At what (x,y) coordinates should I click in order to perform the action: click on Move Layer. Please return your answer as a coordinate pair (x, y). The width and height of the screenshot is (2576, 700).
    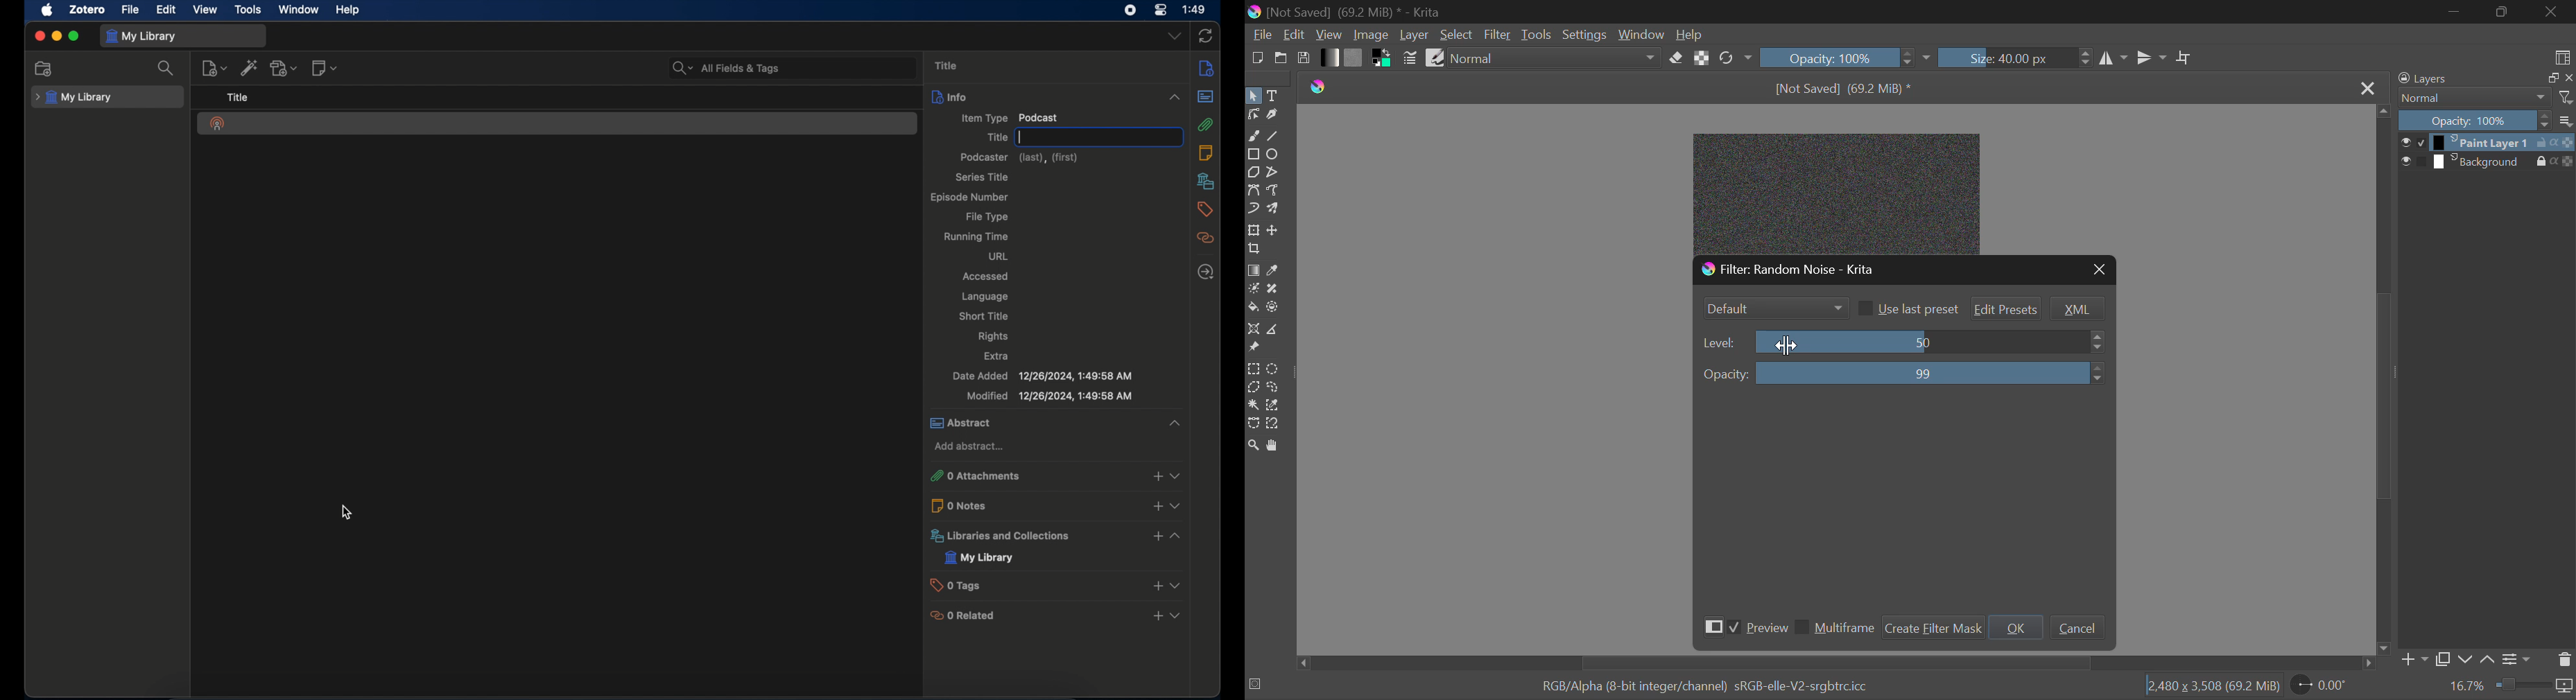
    Looking at the image, I should click on (1274, 232).